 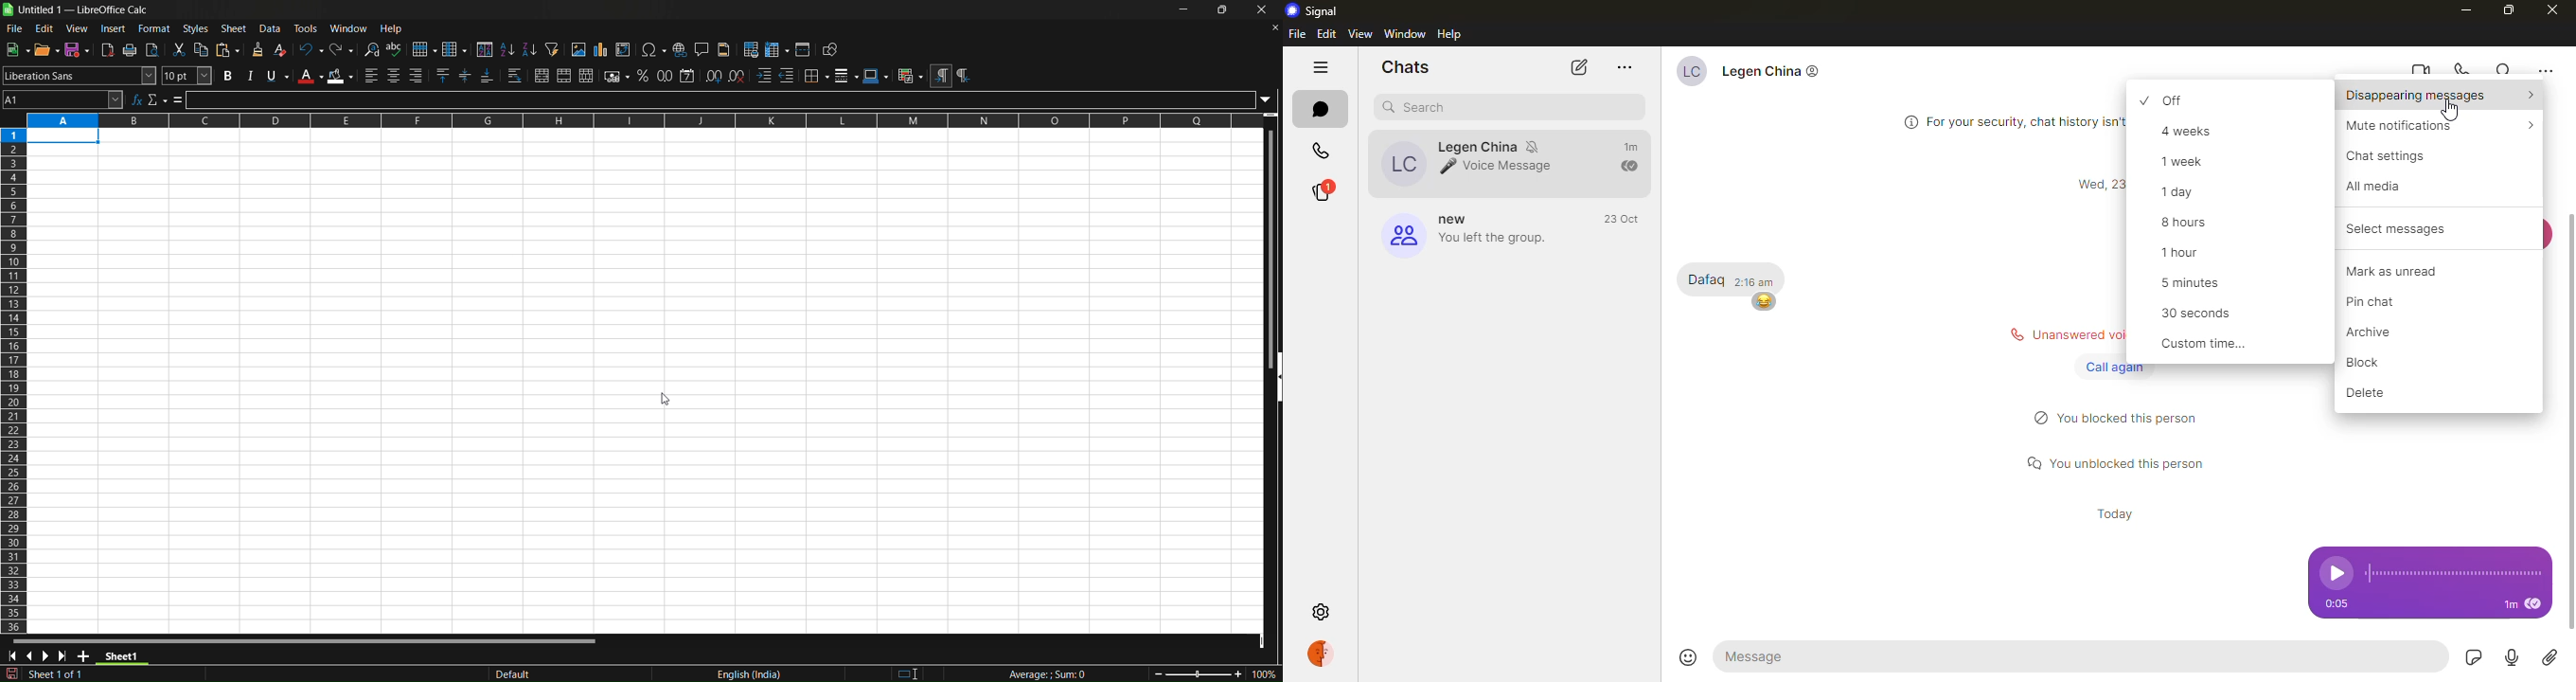 I want to click on select messages, so click(x=2387, y=229).